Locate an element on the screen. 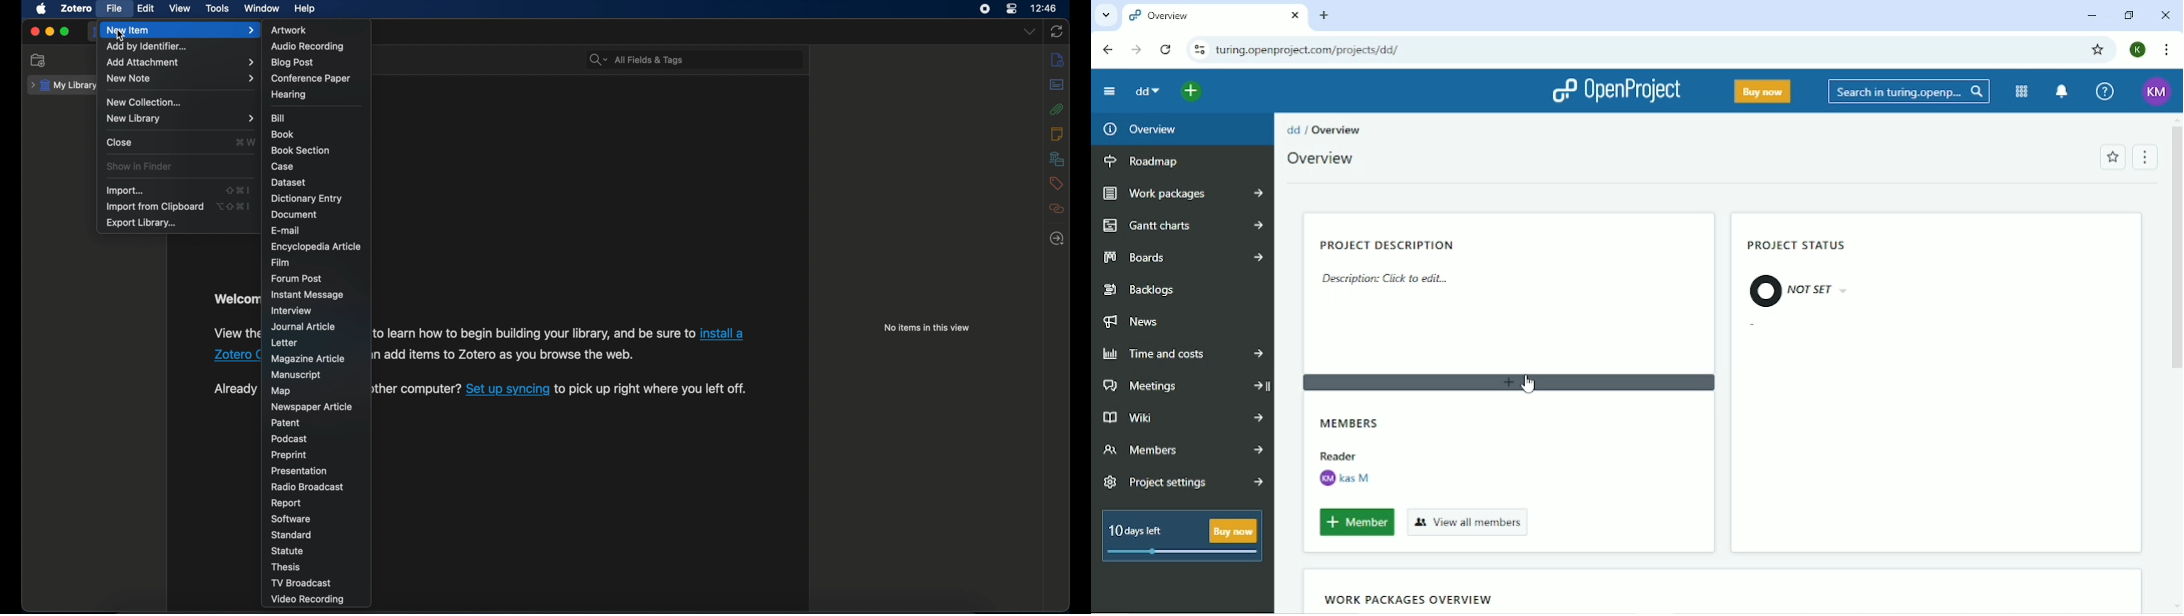 The width and height of the screenshot is (2184, 616). magazine article is located at coordinates (308, 359).